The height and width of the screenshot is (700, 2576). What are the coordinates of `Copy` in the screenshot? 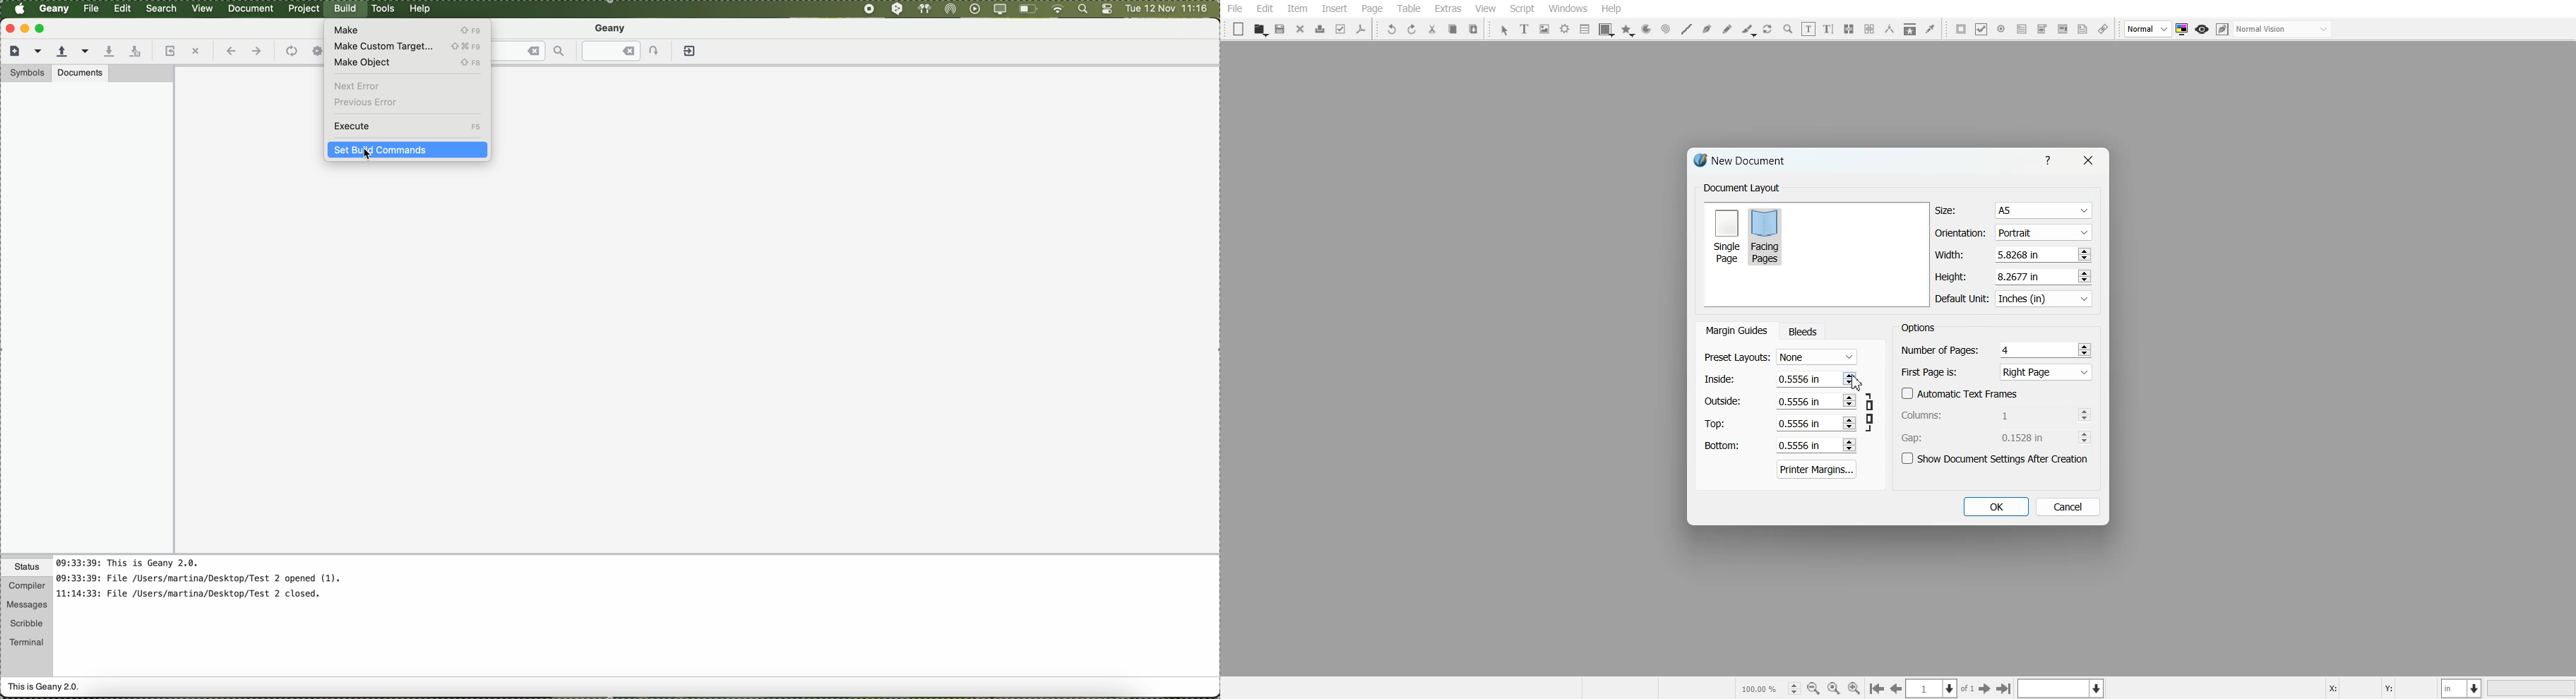 It's located at (1452, 29).